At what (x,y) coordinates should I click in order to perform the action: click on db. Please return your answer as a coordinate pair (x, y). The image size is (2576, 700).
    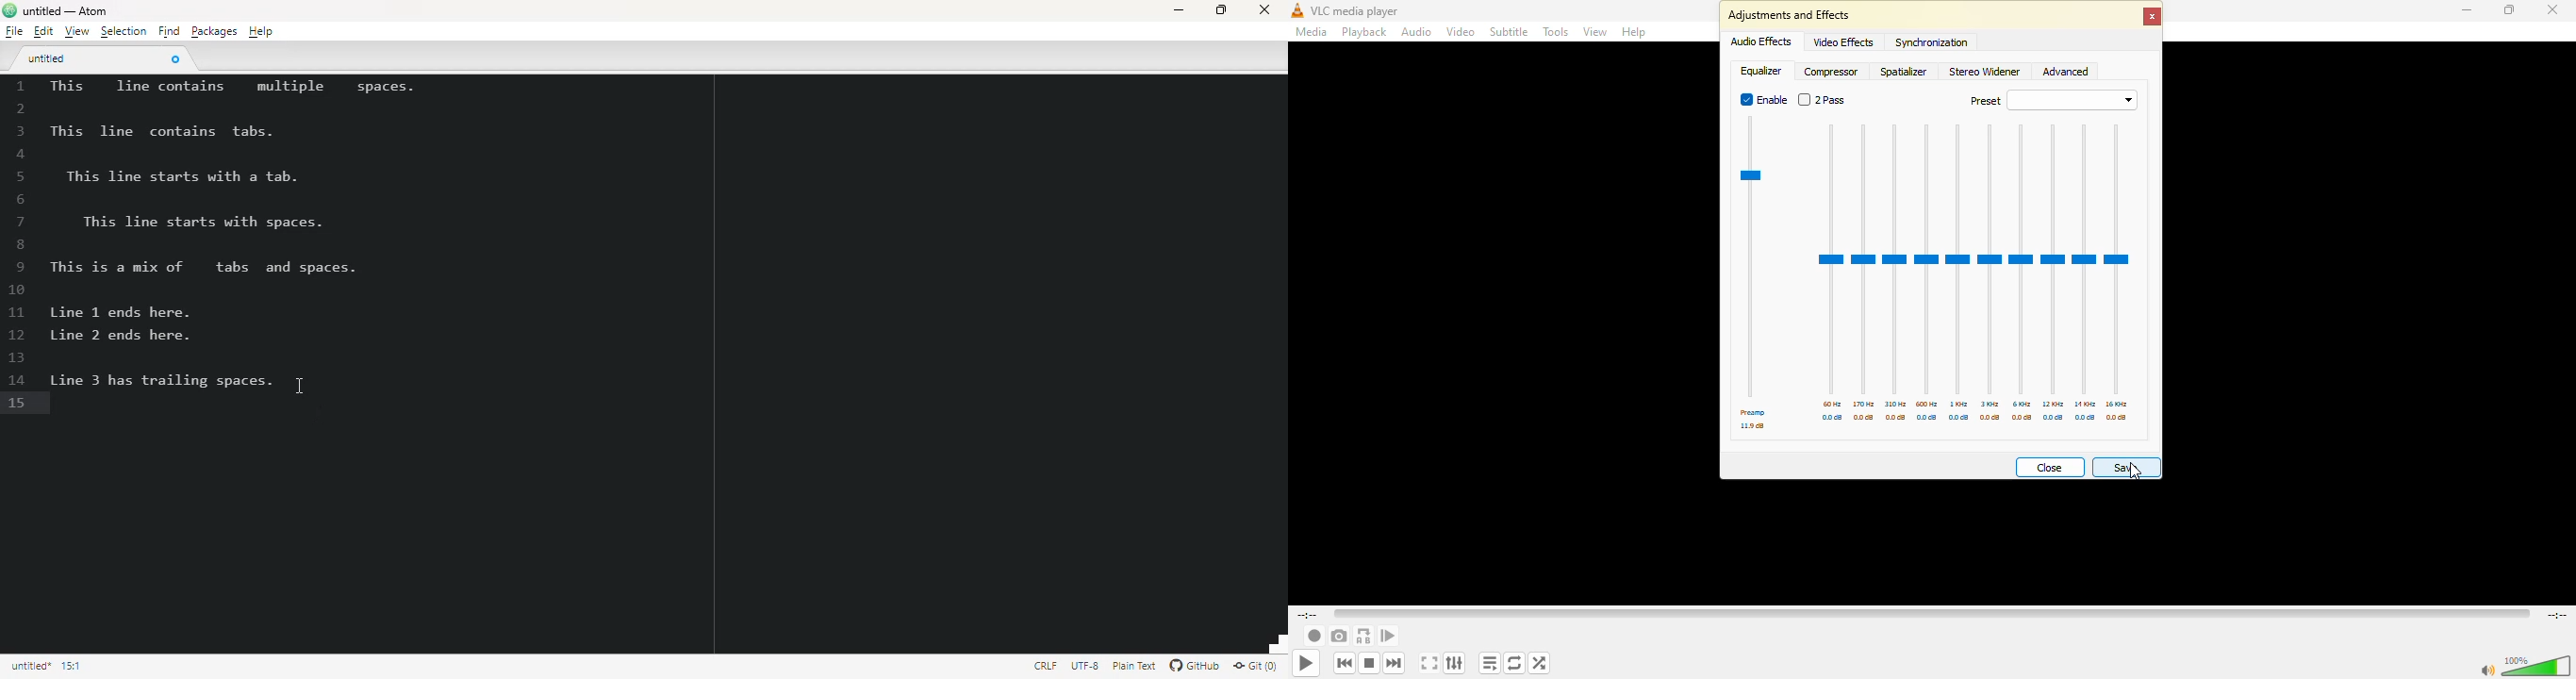
    Looking at the image, I should click on (1929, 419).